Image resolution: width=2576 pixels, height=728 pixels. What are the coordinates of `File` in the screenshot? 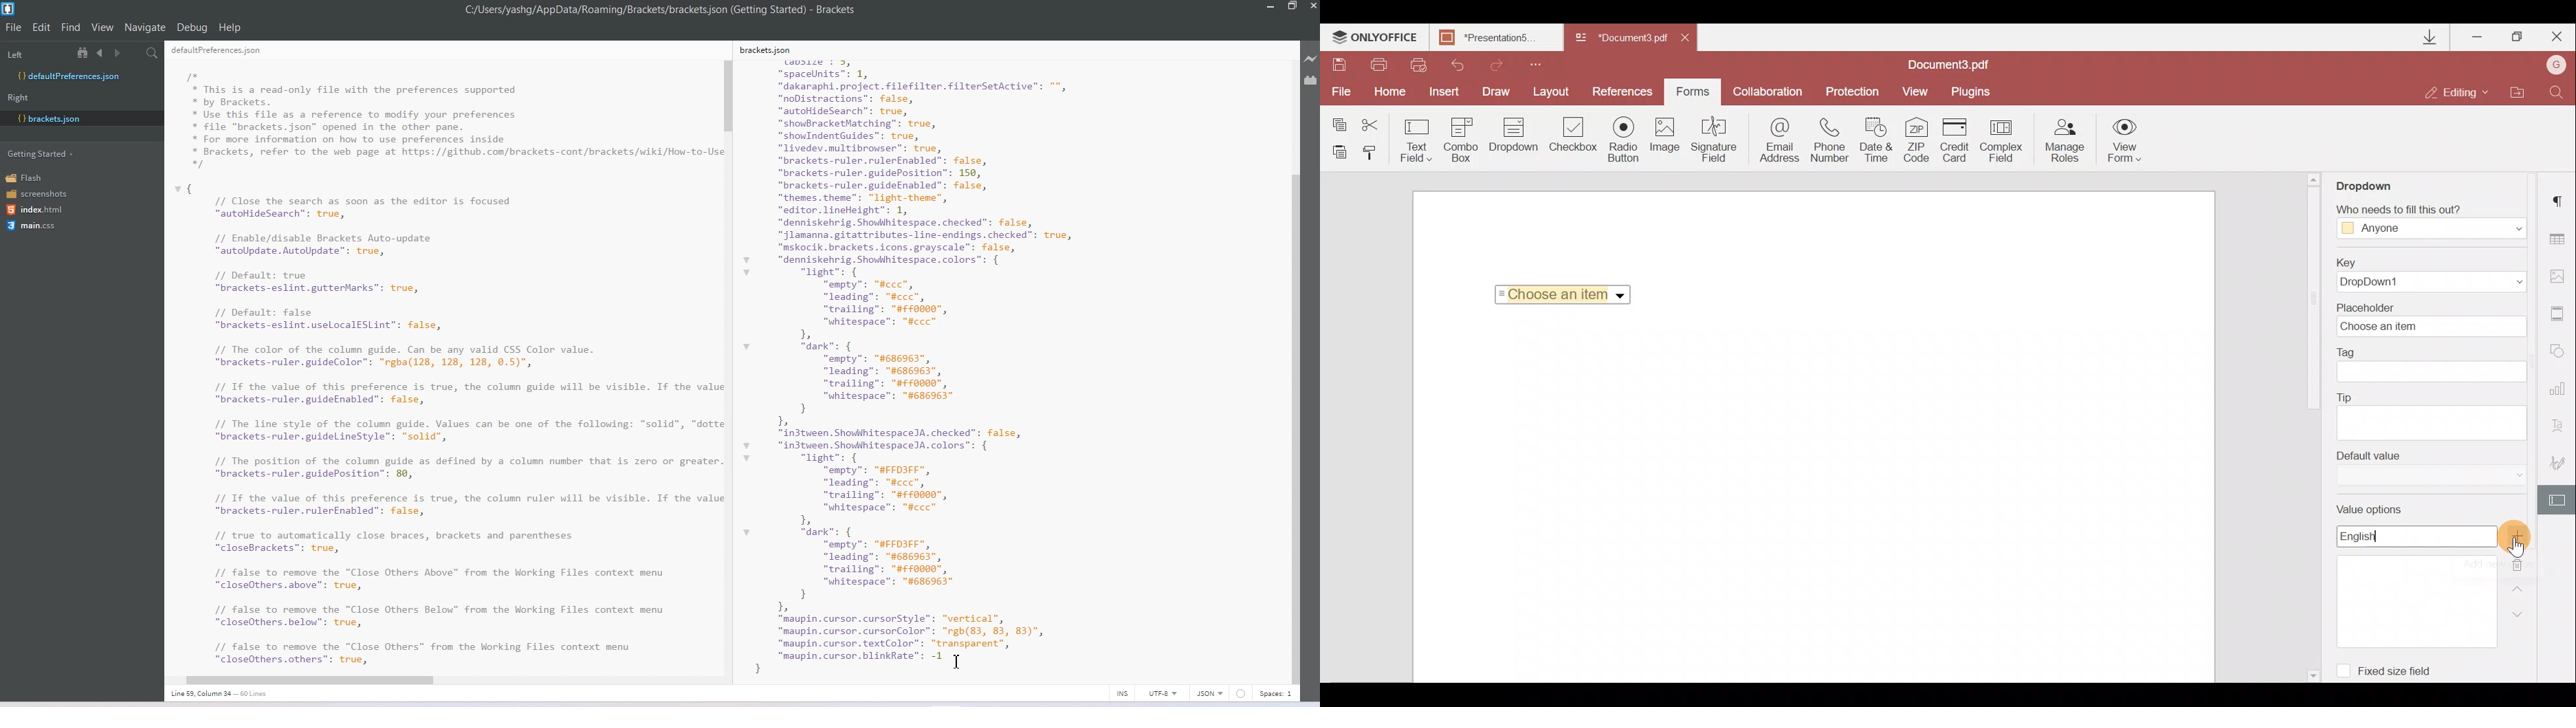 It's located at (14, 27).